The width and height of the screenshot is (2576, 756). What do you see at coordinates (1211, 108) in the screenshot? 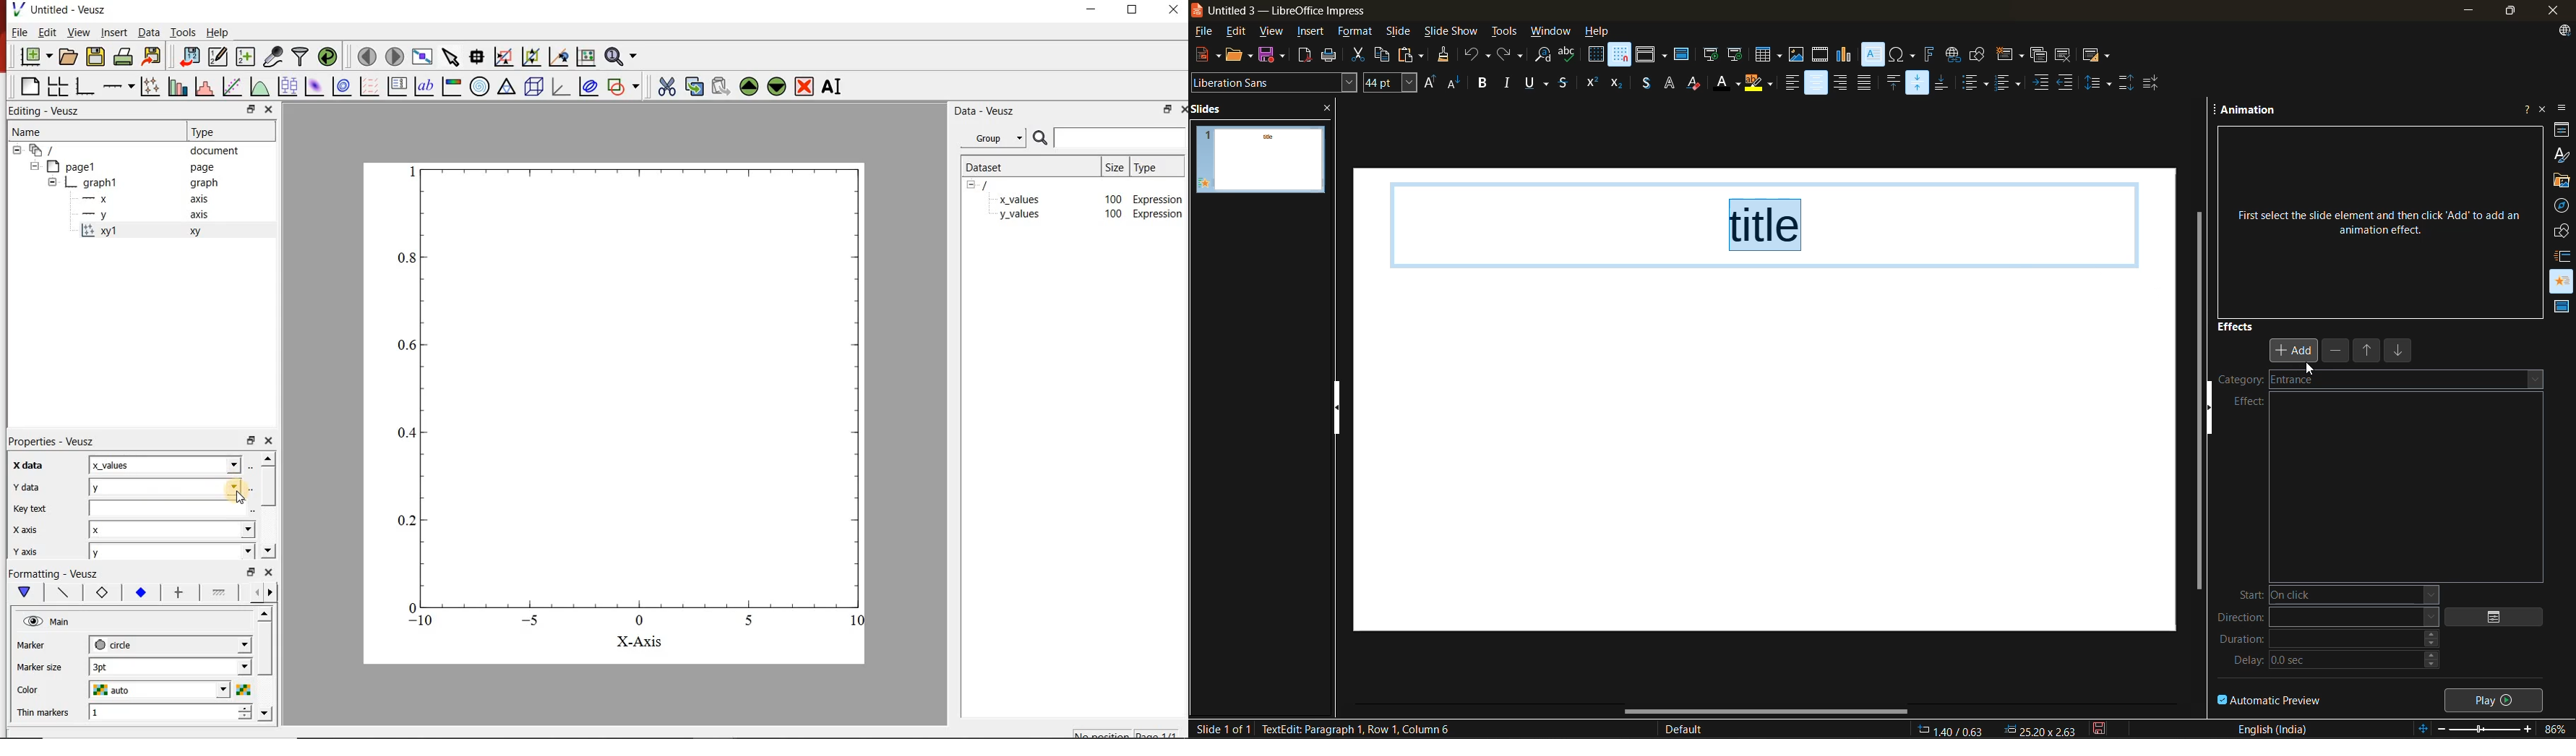
I see `slides` at bounding box center [1211, 108].